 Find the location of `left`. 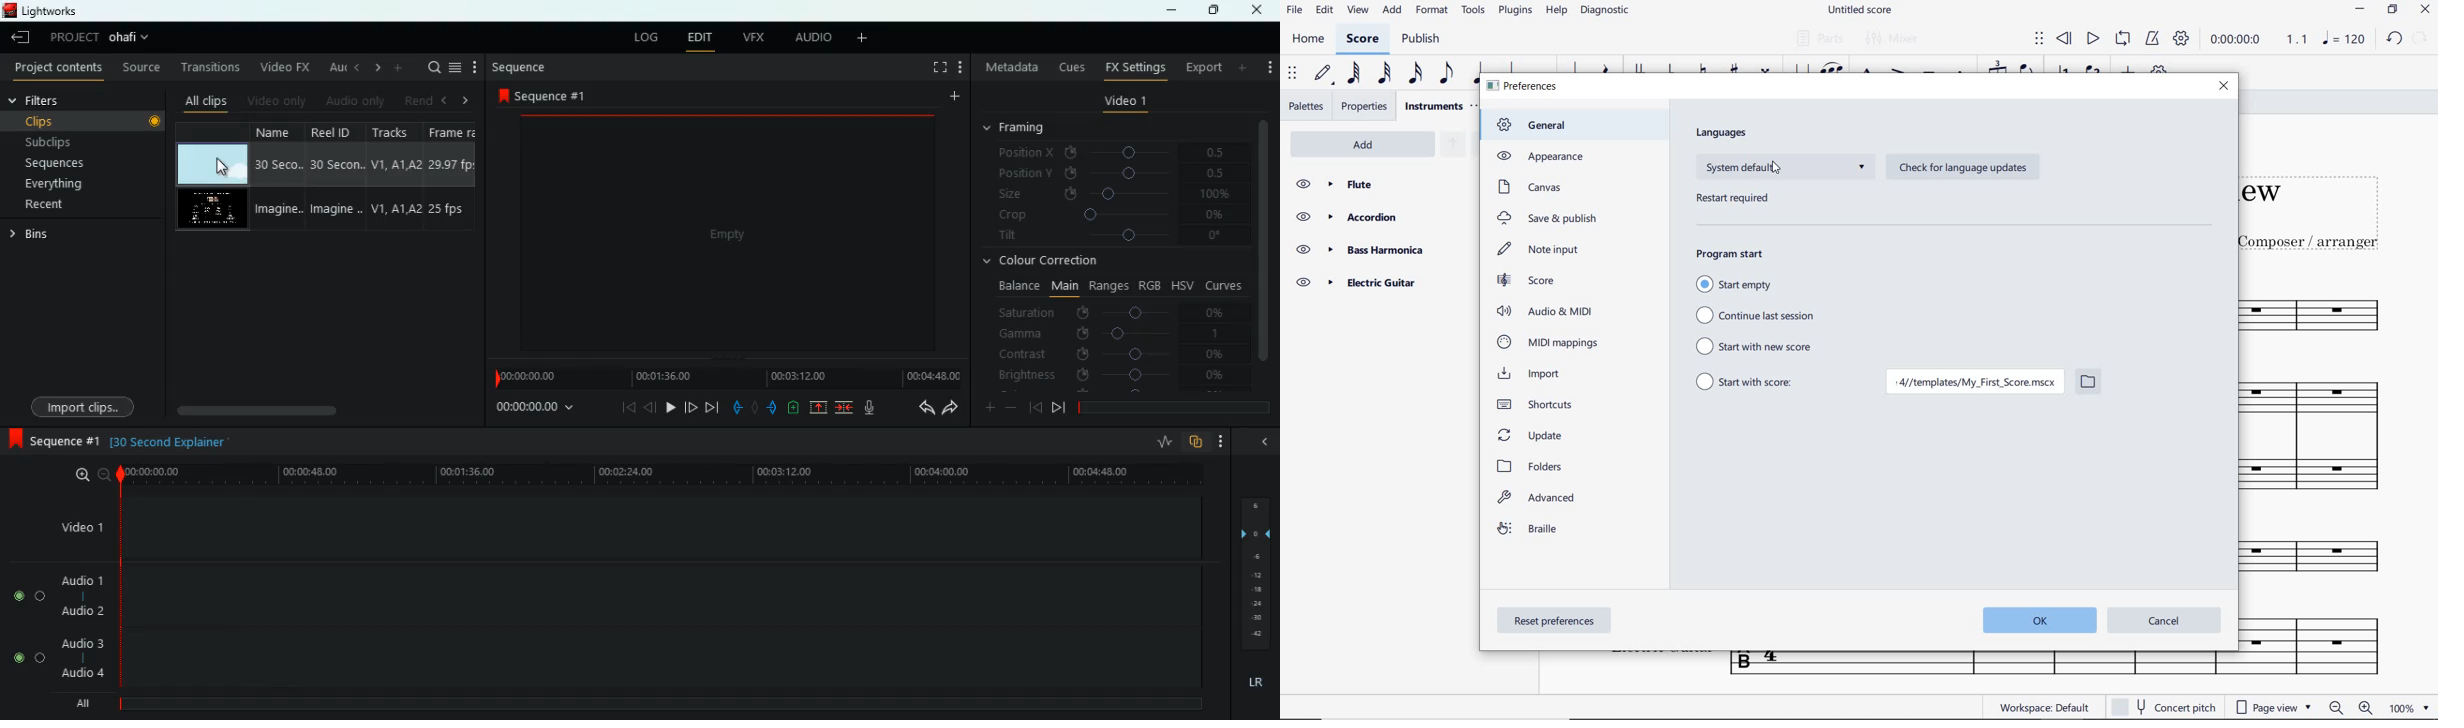

left is located at coordinates (358, 68).